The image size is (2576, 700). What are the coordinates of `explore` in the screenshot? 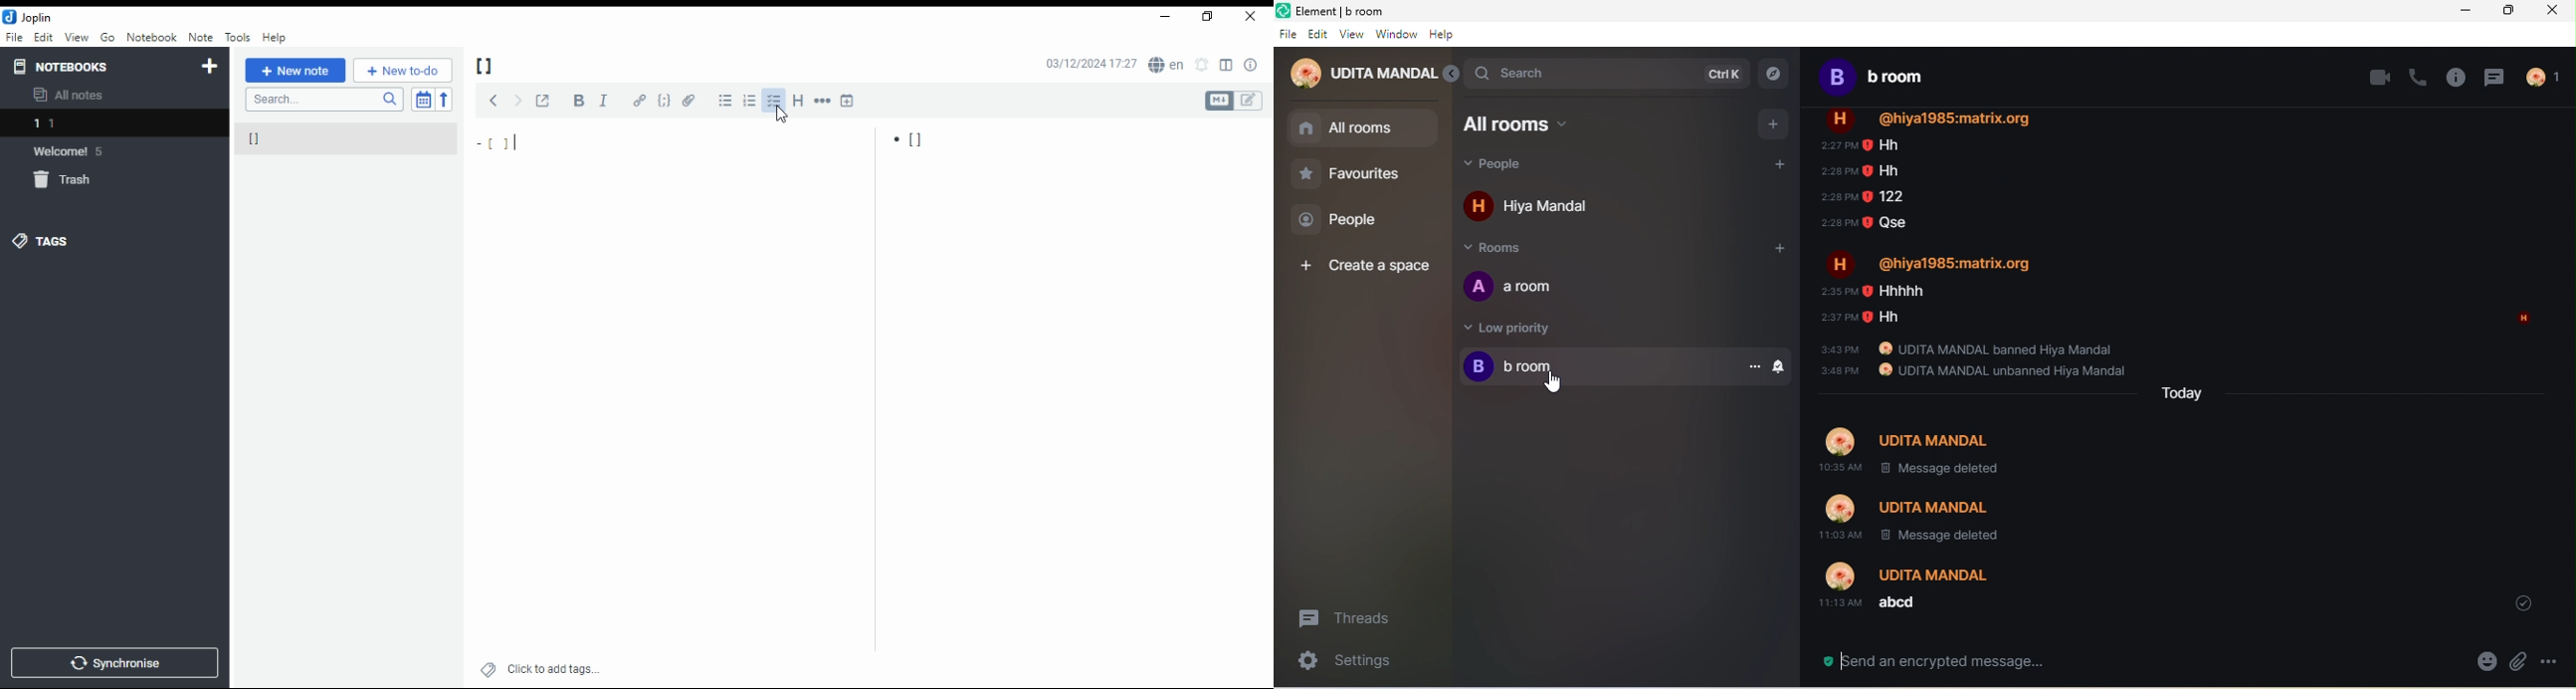 It's located at (1780, 75).